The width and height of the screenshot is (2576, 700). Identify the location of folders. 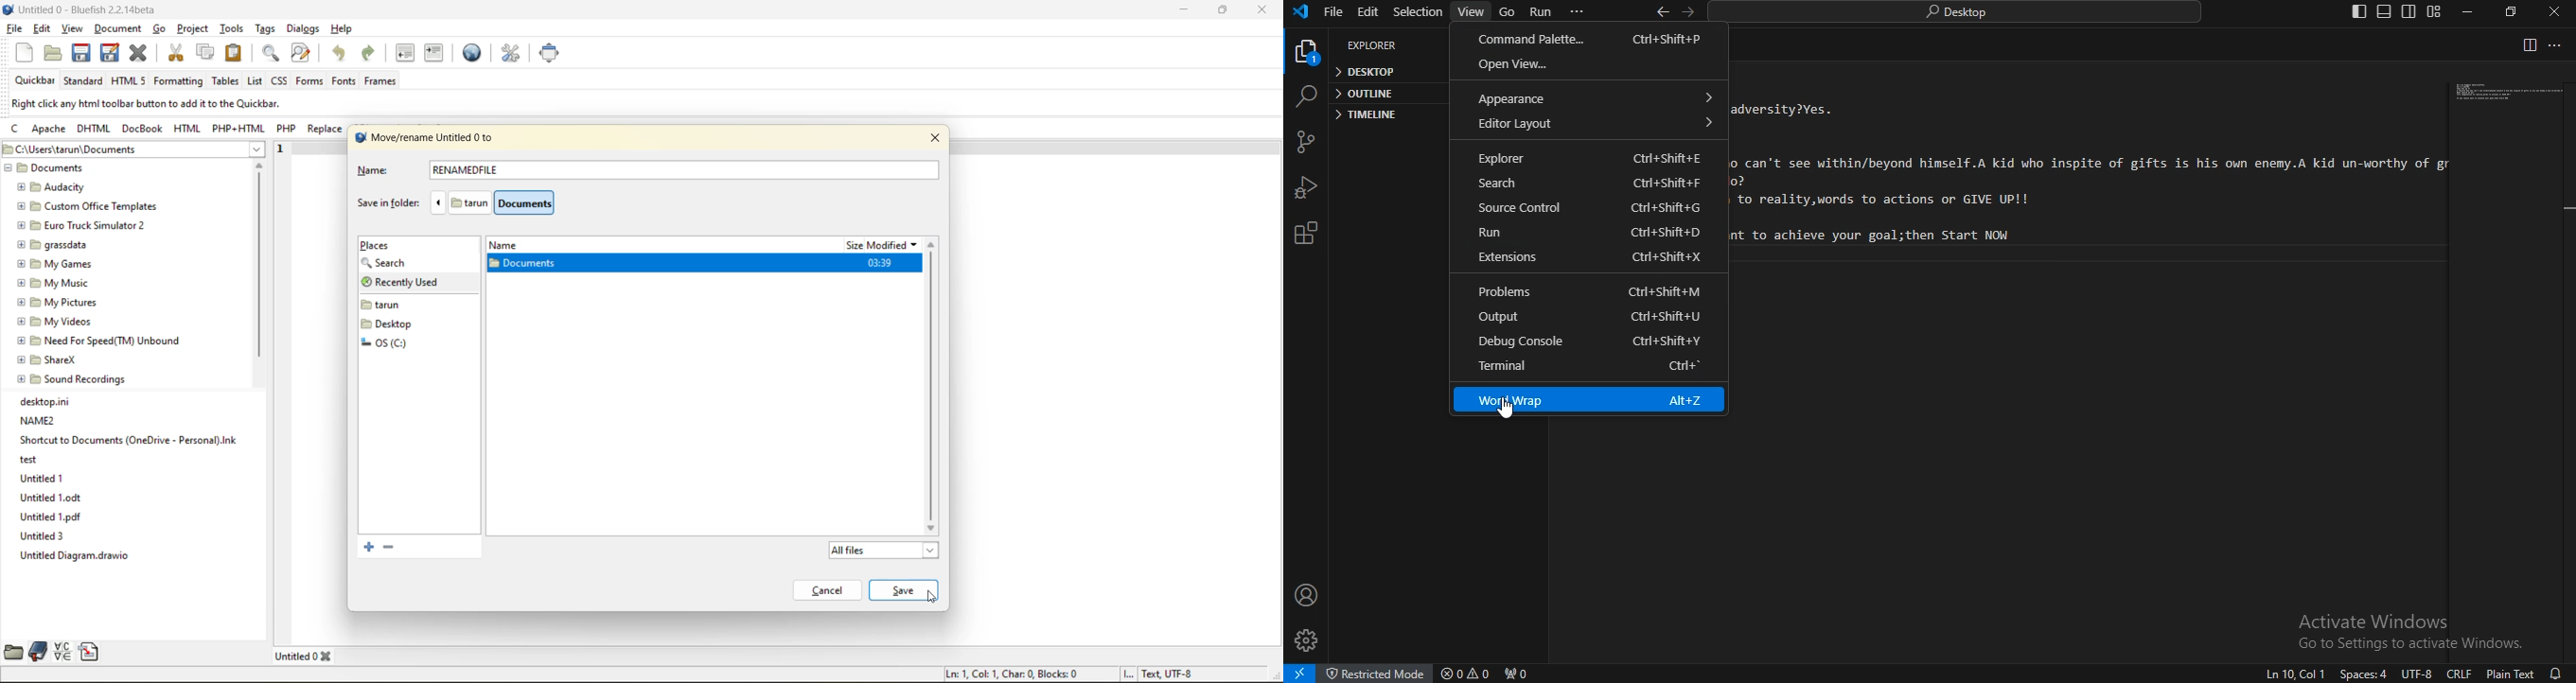
(395, 323).